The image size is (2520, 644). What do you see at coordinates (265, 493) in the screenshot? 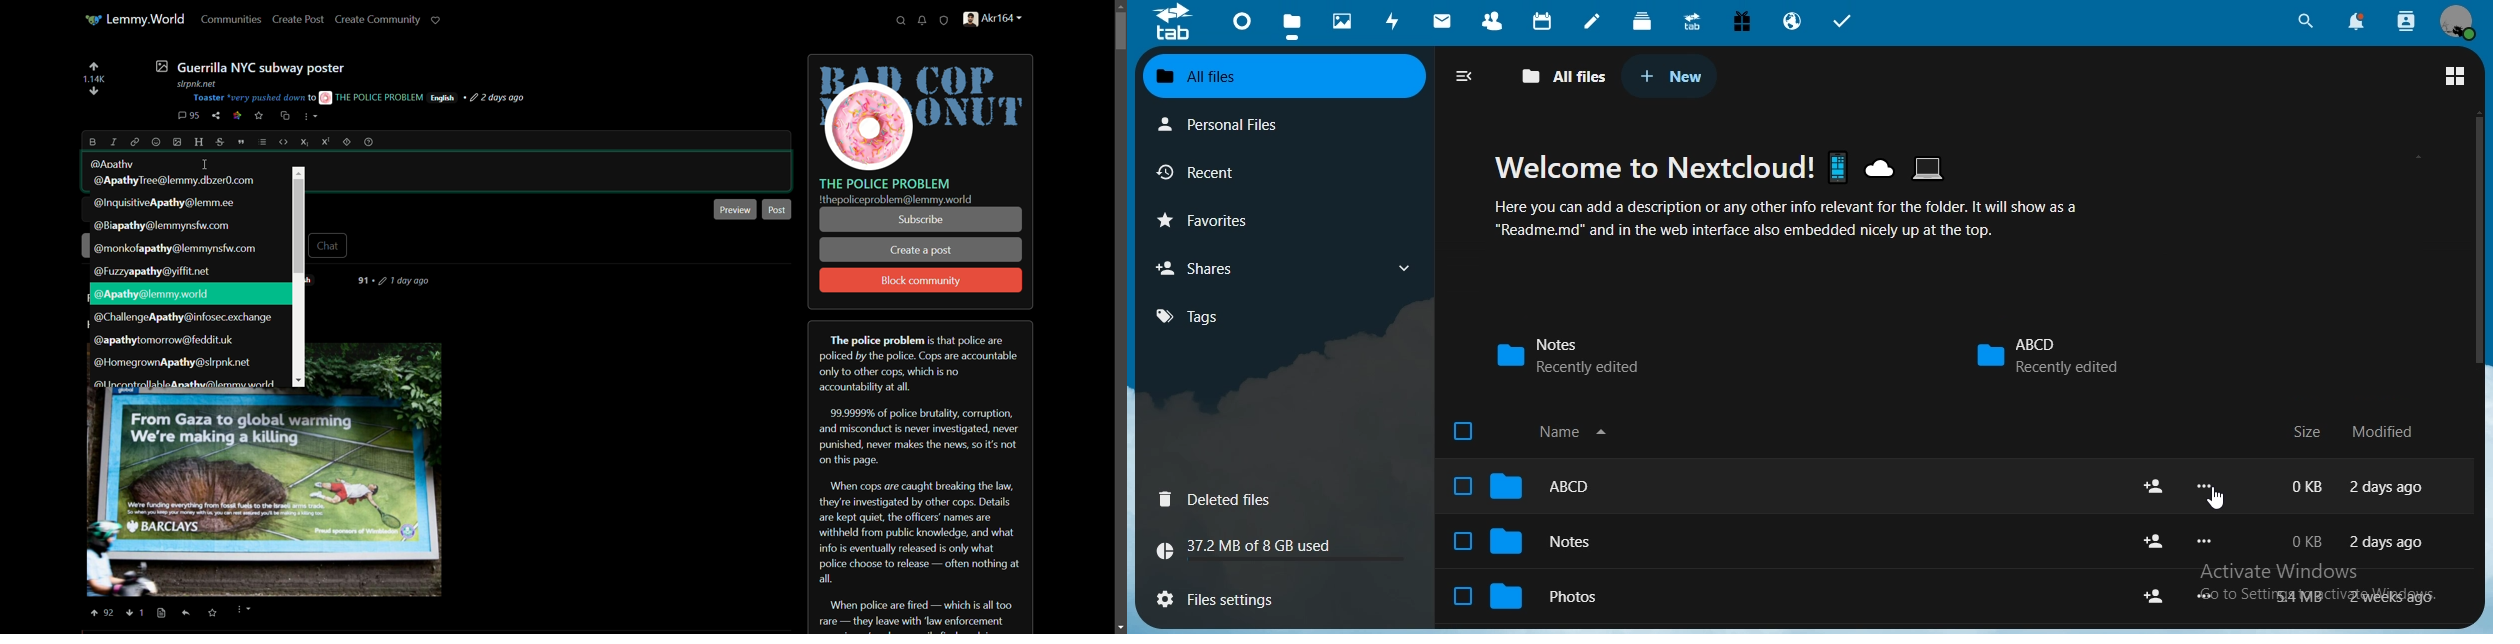
I see `POST IMAGE` at bounding box center [265, 493].